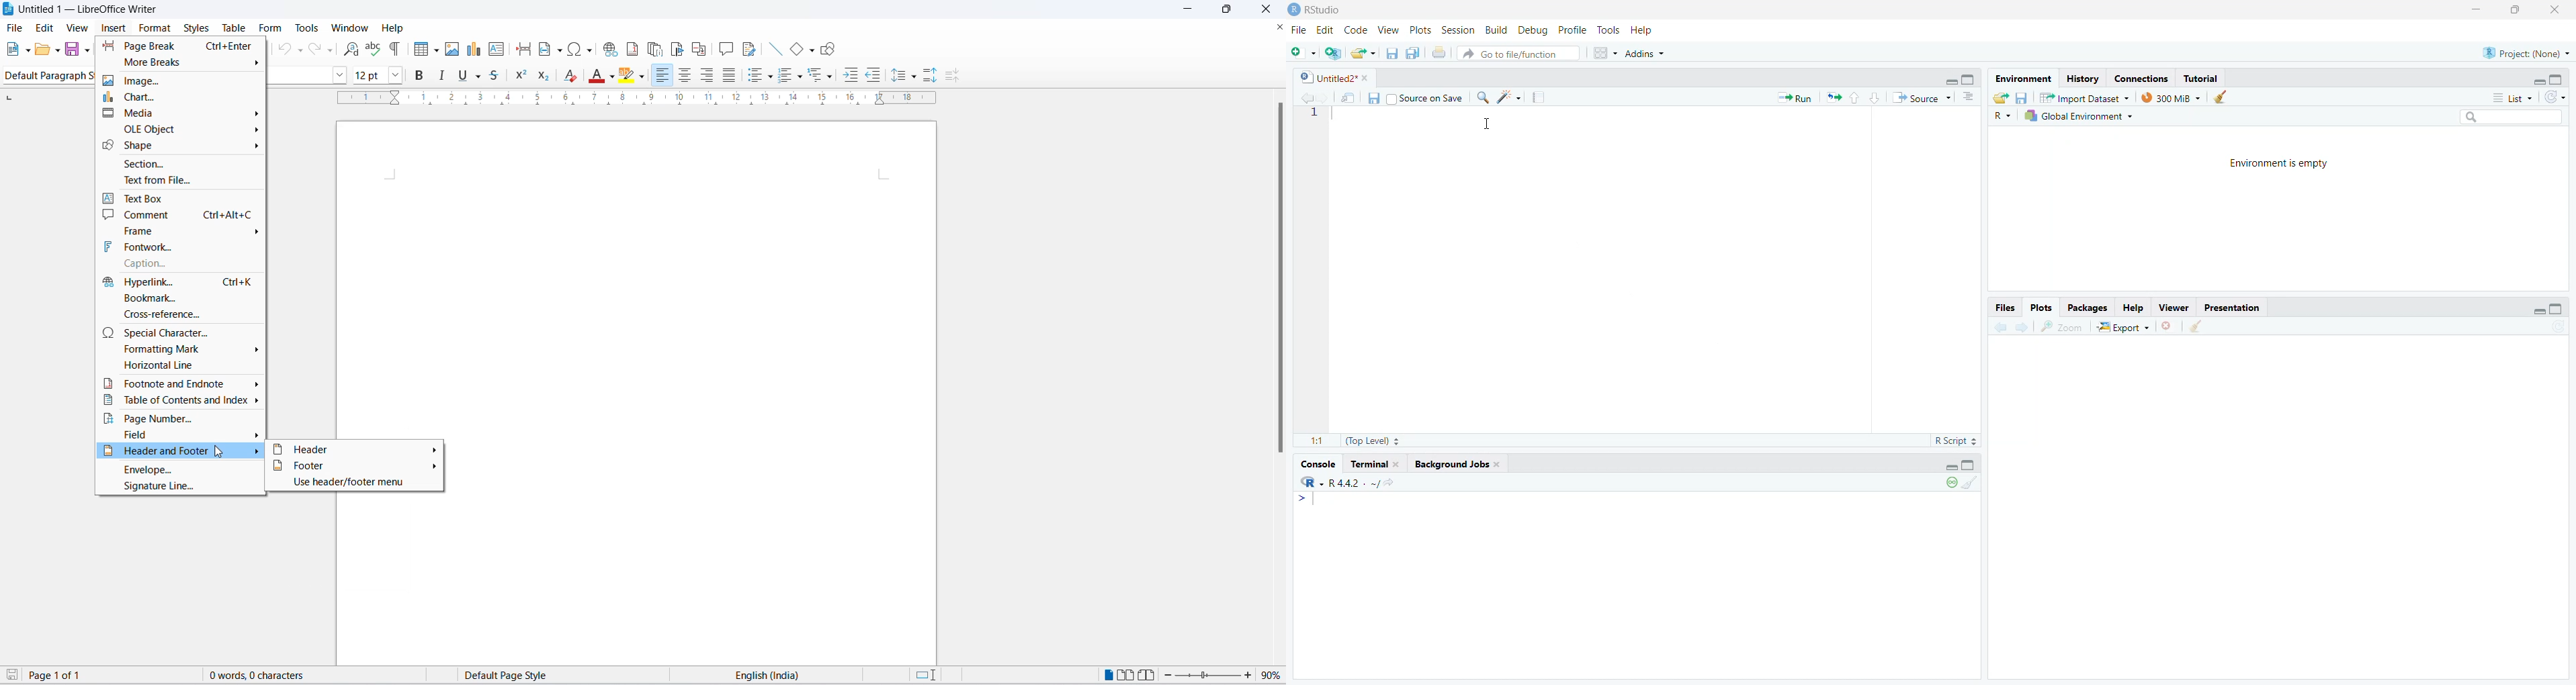 Image resolution: width=2576 pixels, height=700 pixels. Describe the element at coordinates (611, 75) in the screenshot. I see `font color options` at that location.